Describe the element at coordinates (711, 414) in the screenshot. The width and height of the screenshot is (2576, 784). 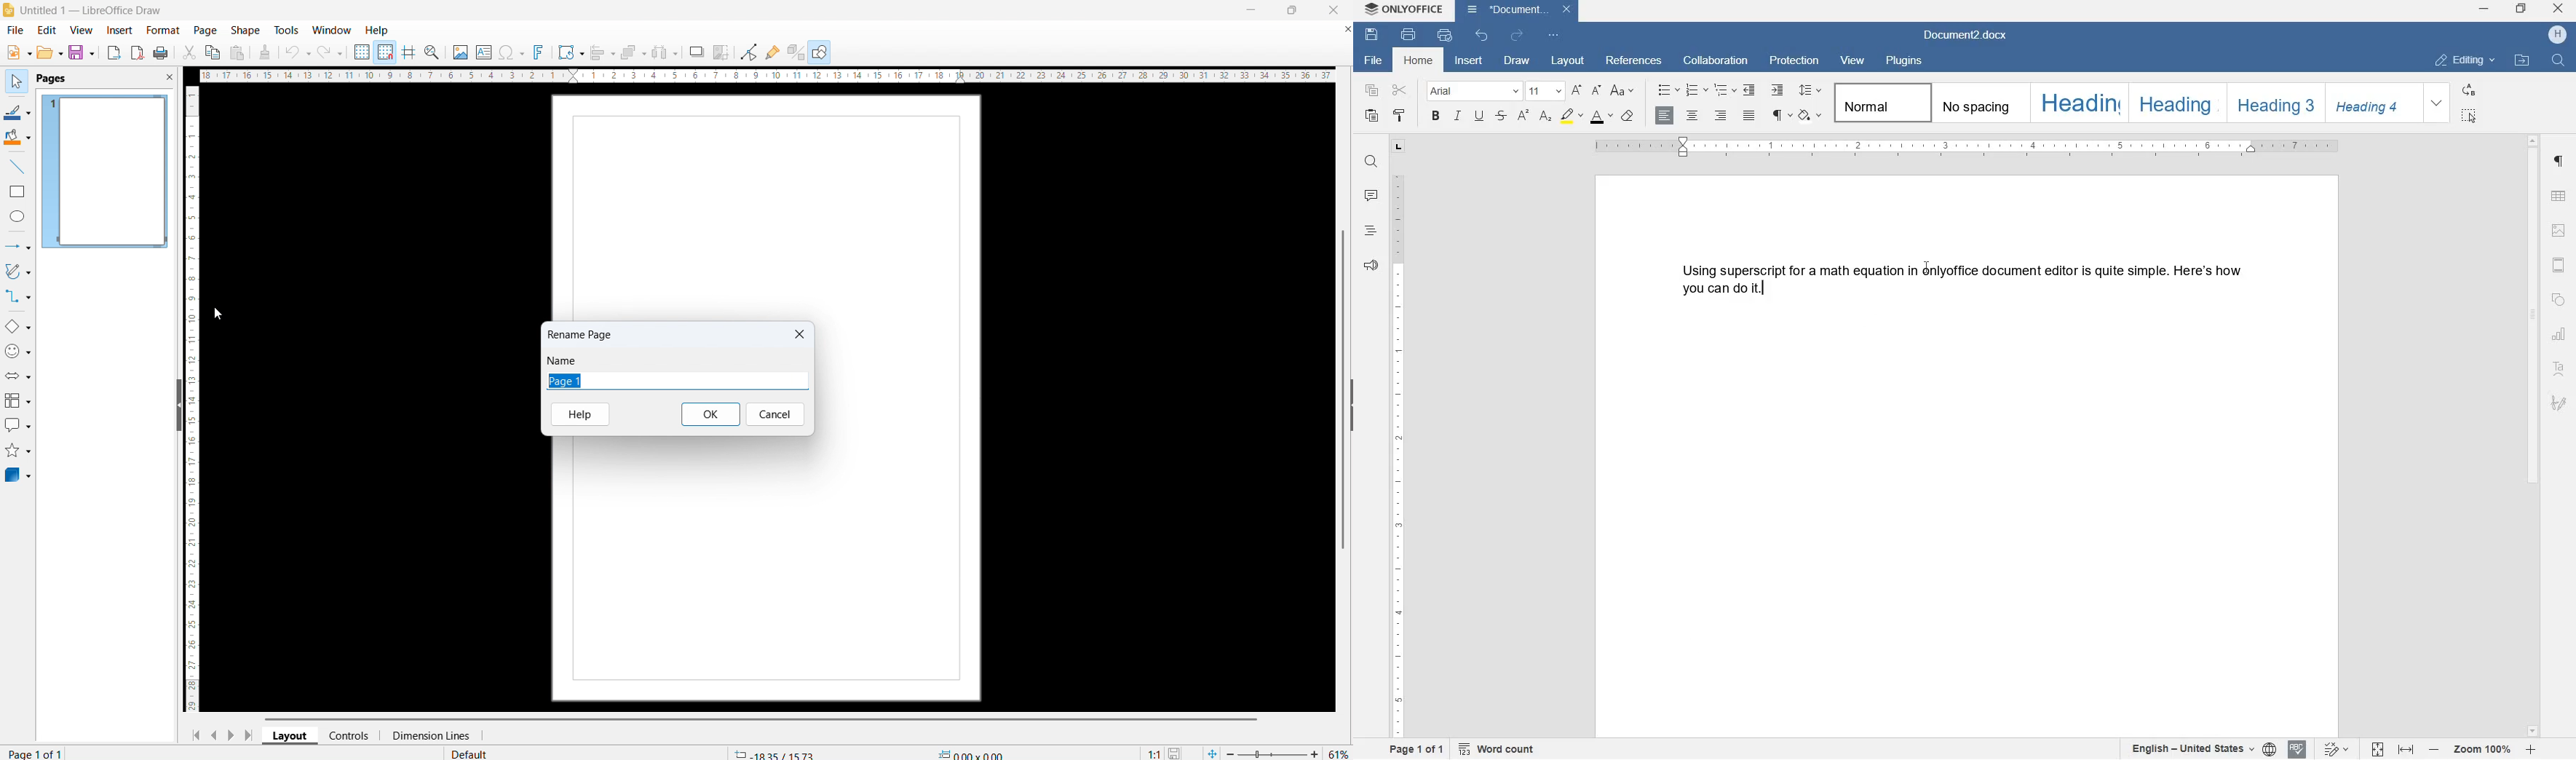
I see ` ok` at that location.